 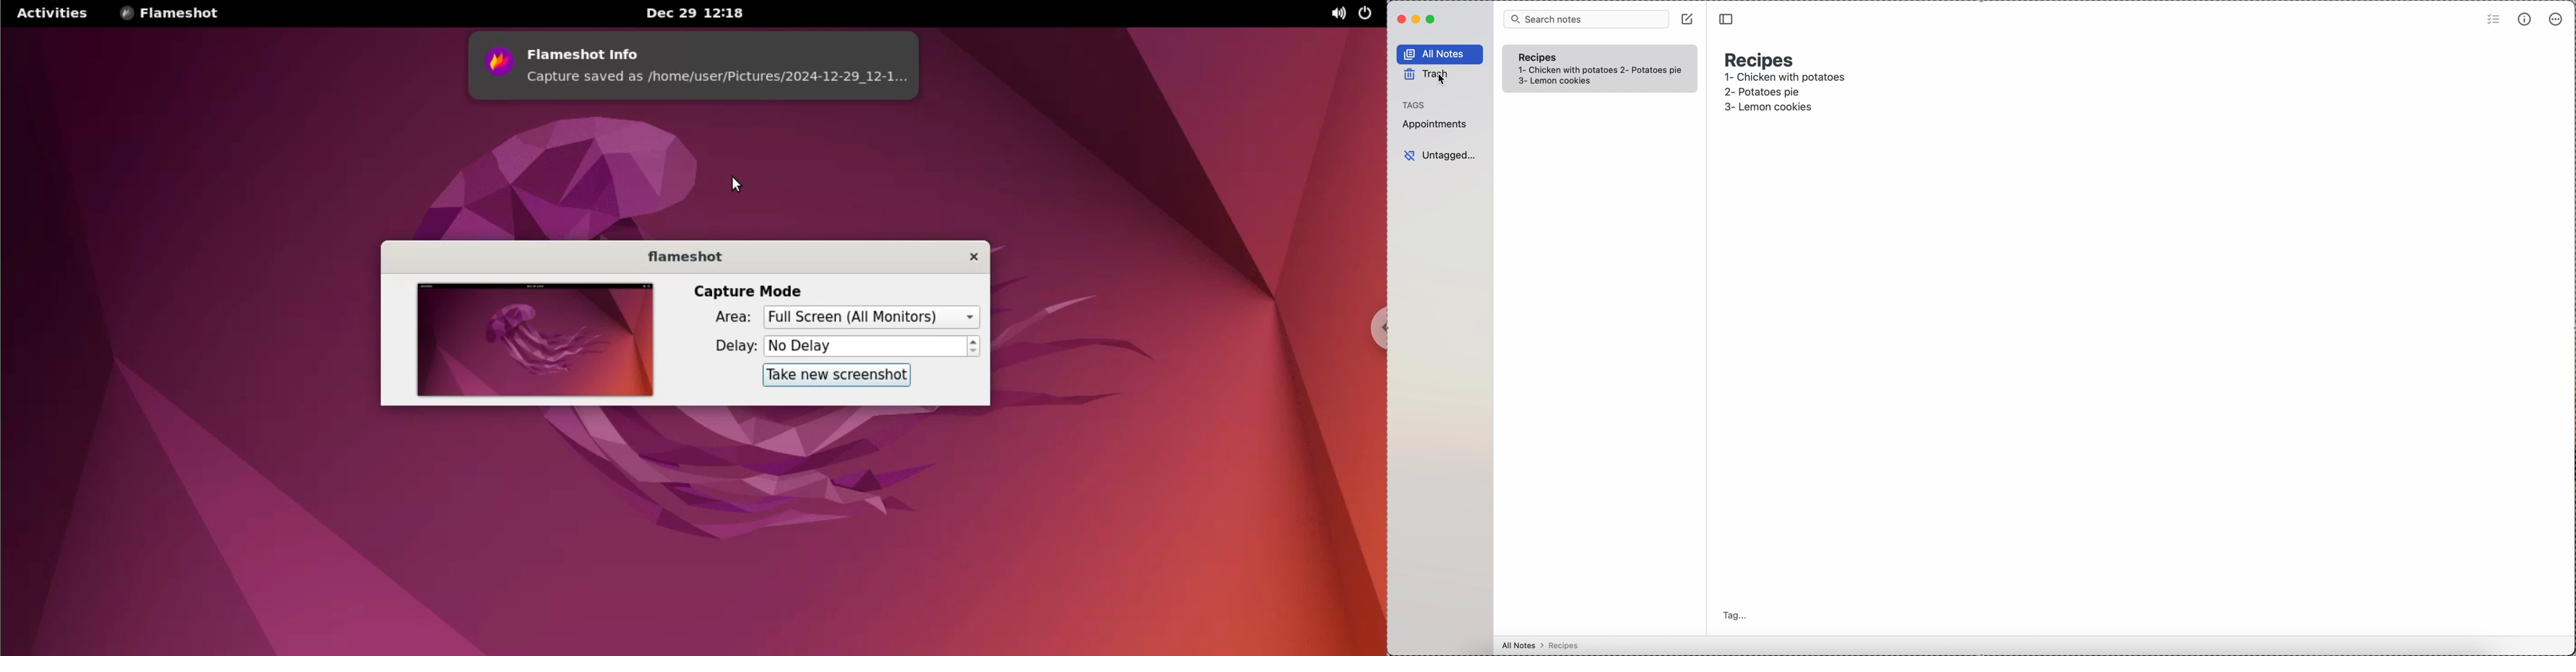 I want to click on all notes > recipes, so click(x=1546, y=646).